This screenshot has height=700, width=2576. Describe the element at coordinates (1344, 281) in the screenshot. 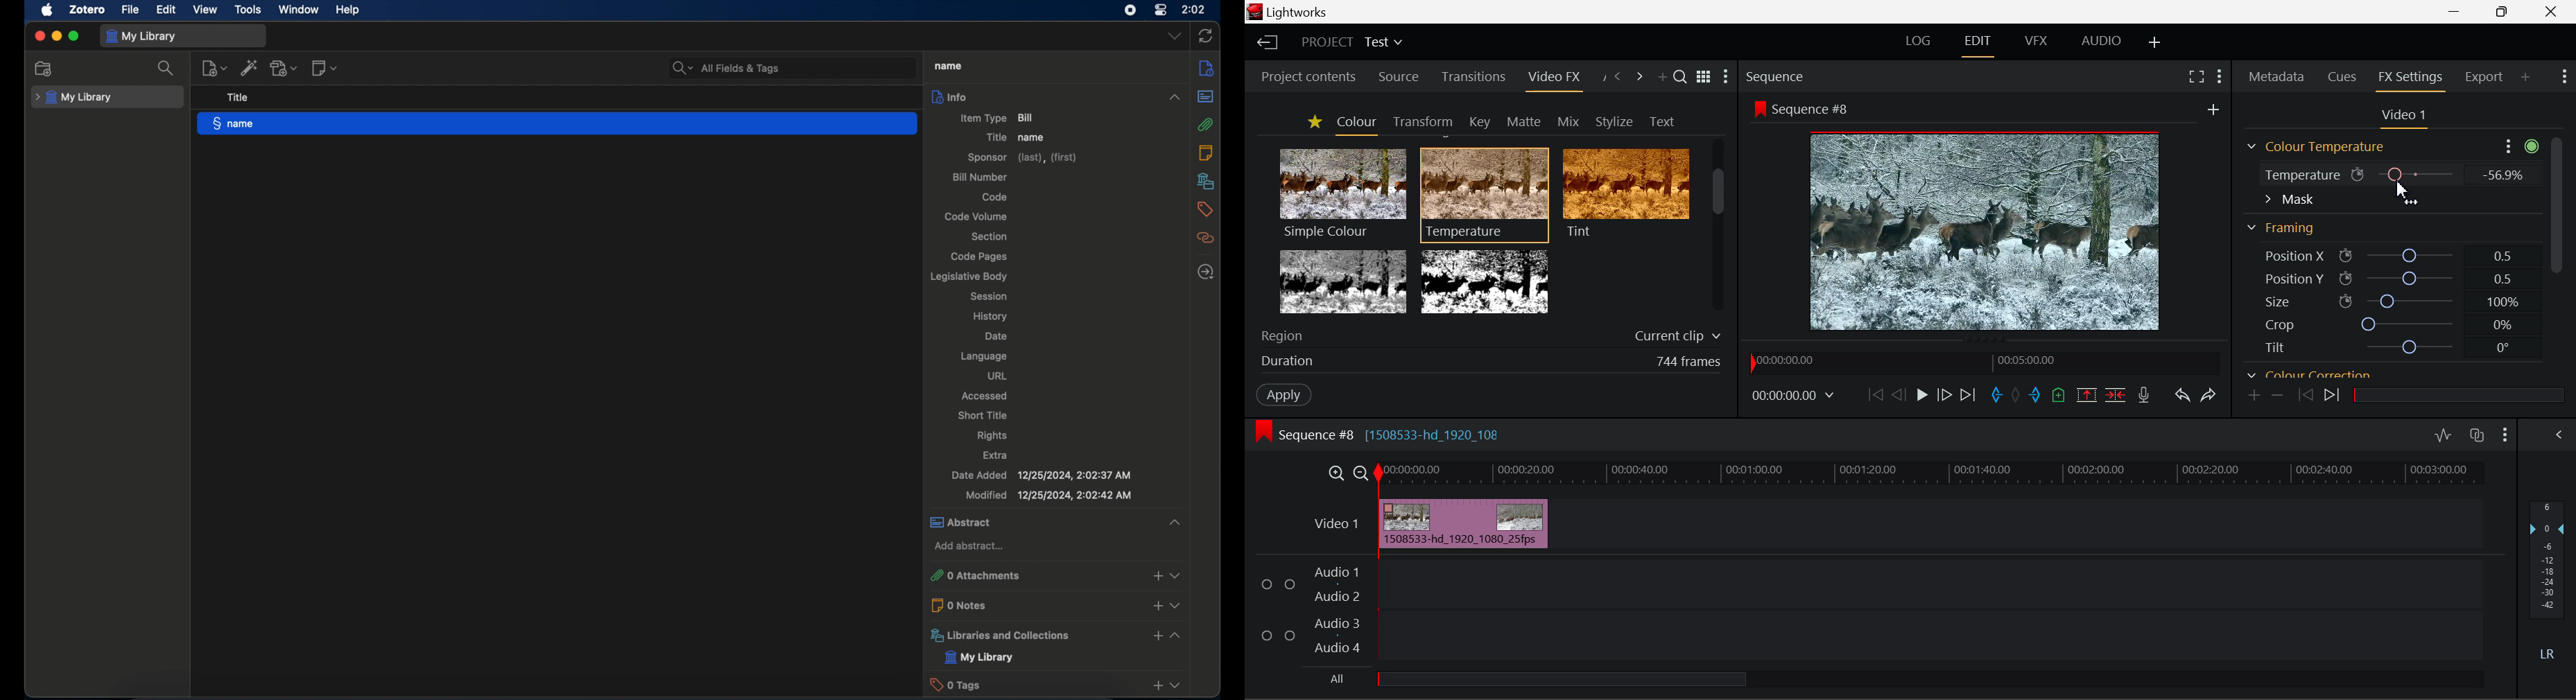

I see `Tri-tone` at that location.